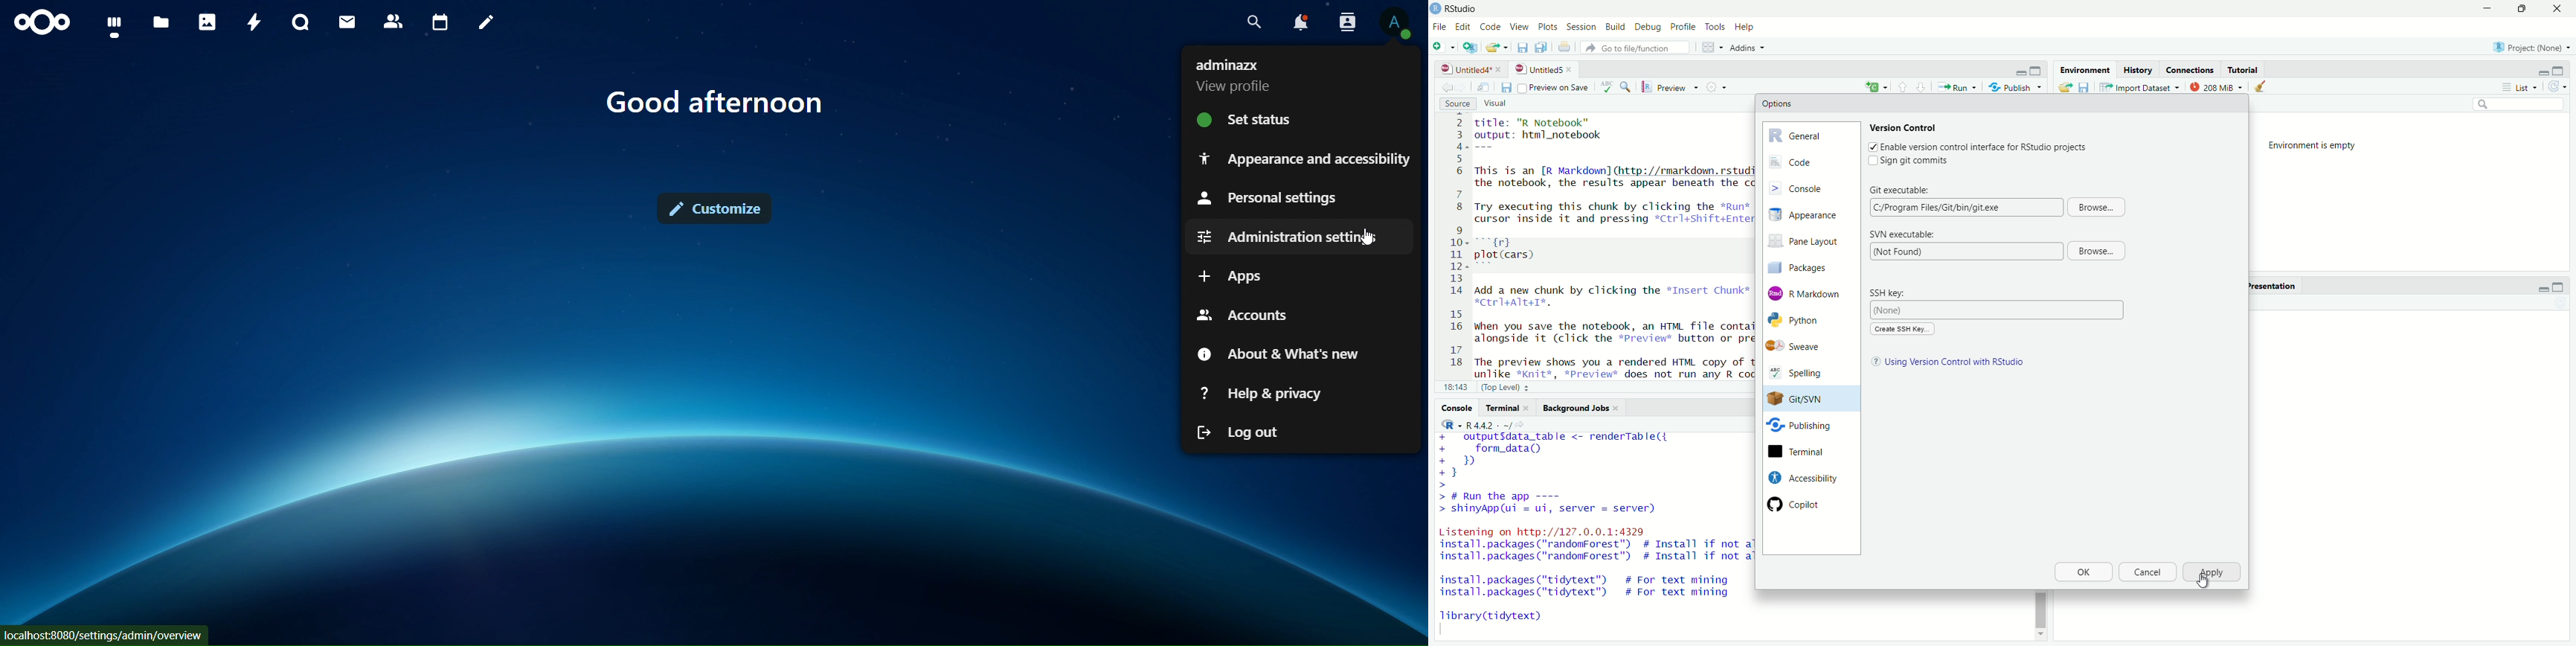  I want to click on icon, so click(40, 24).